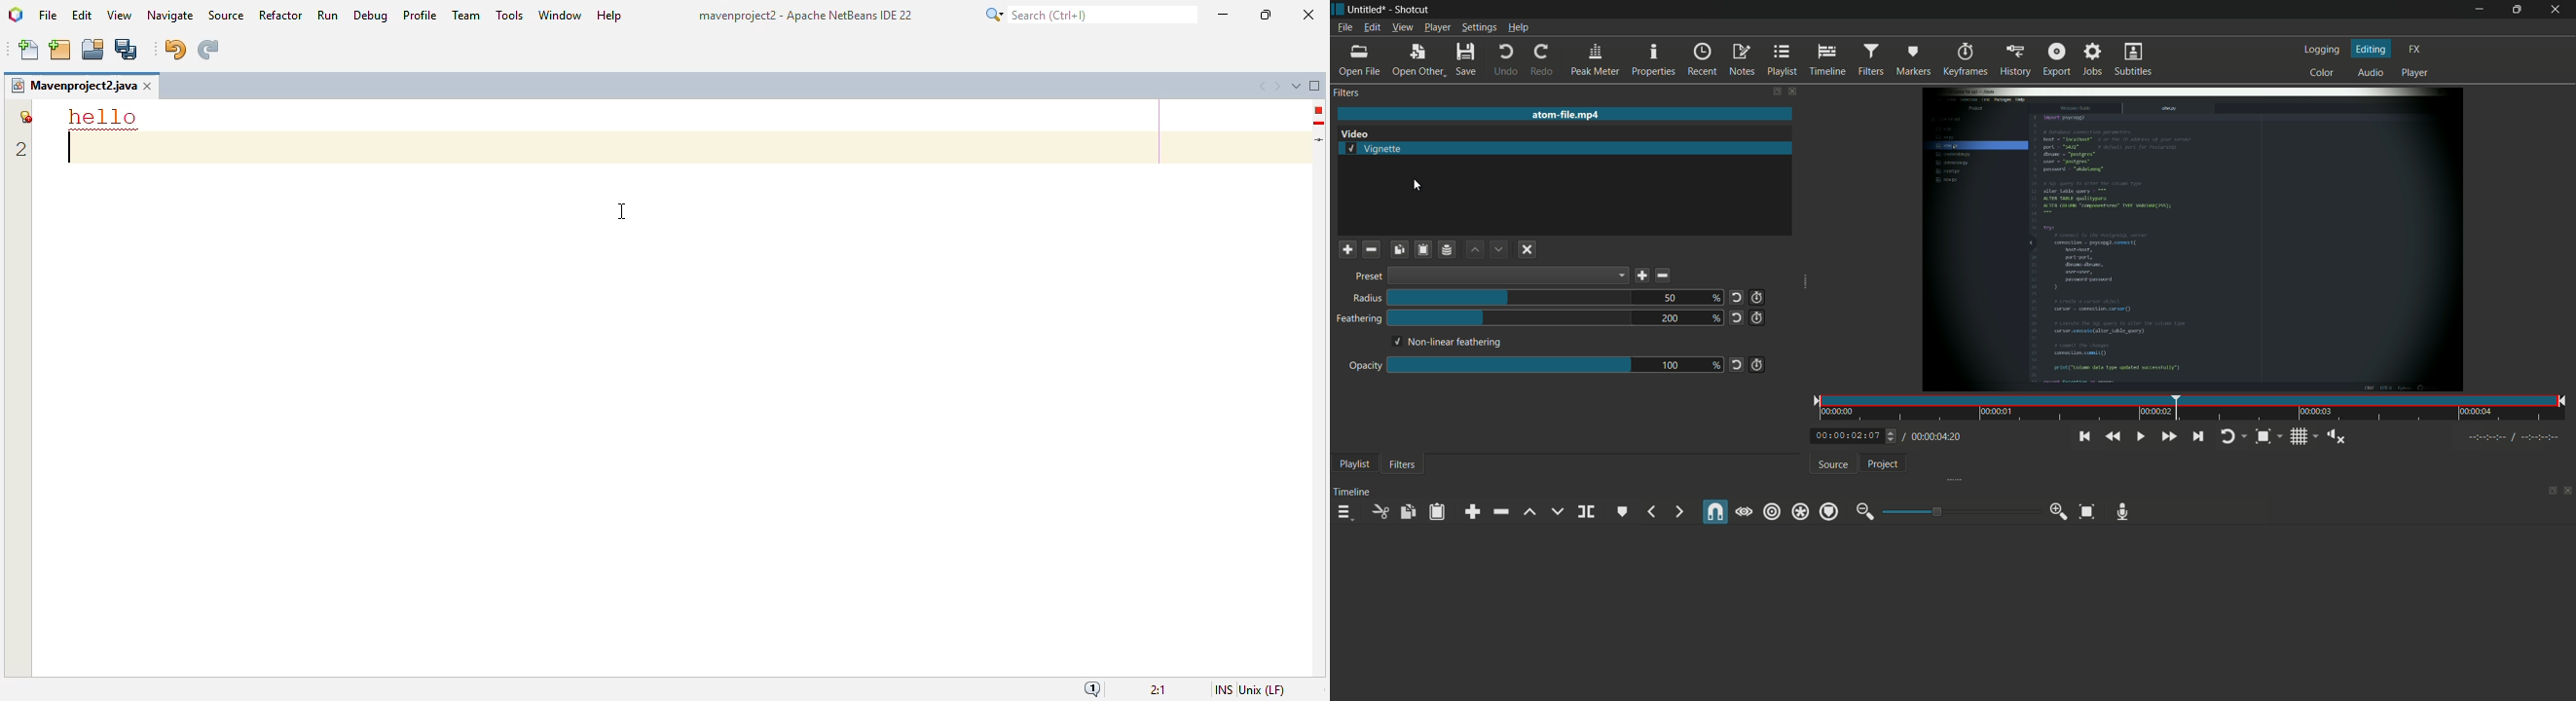 This screenshot has height=728, width=2576. I want to click on next marker, so click(1679, 513).